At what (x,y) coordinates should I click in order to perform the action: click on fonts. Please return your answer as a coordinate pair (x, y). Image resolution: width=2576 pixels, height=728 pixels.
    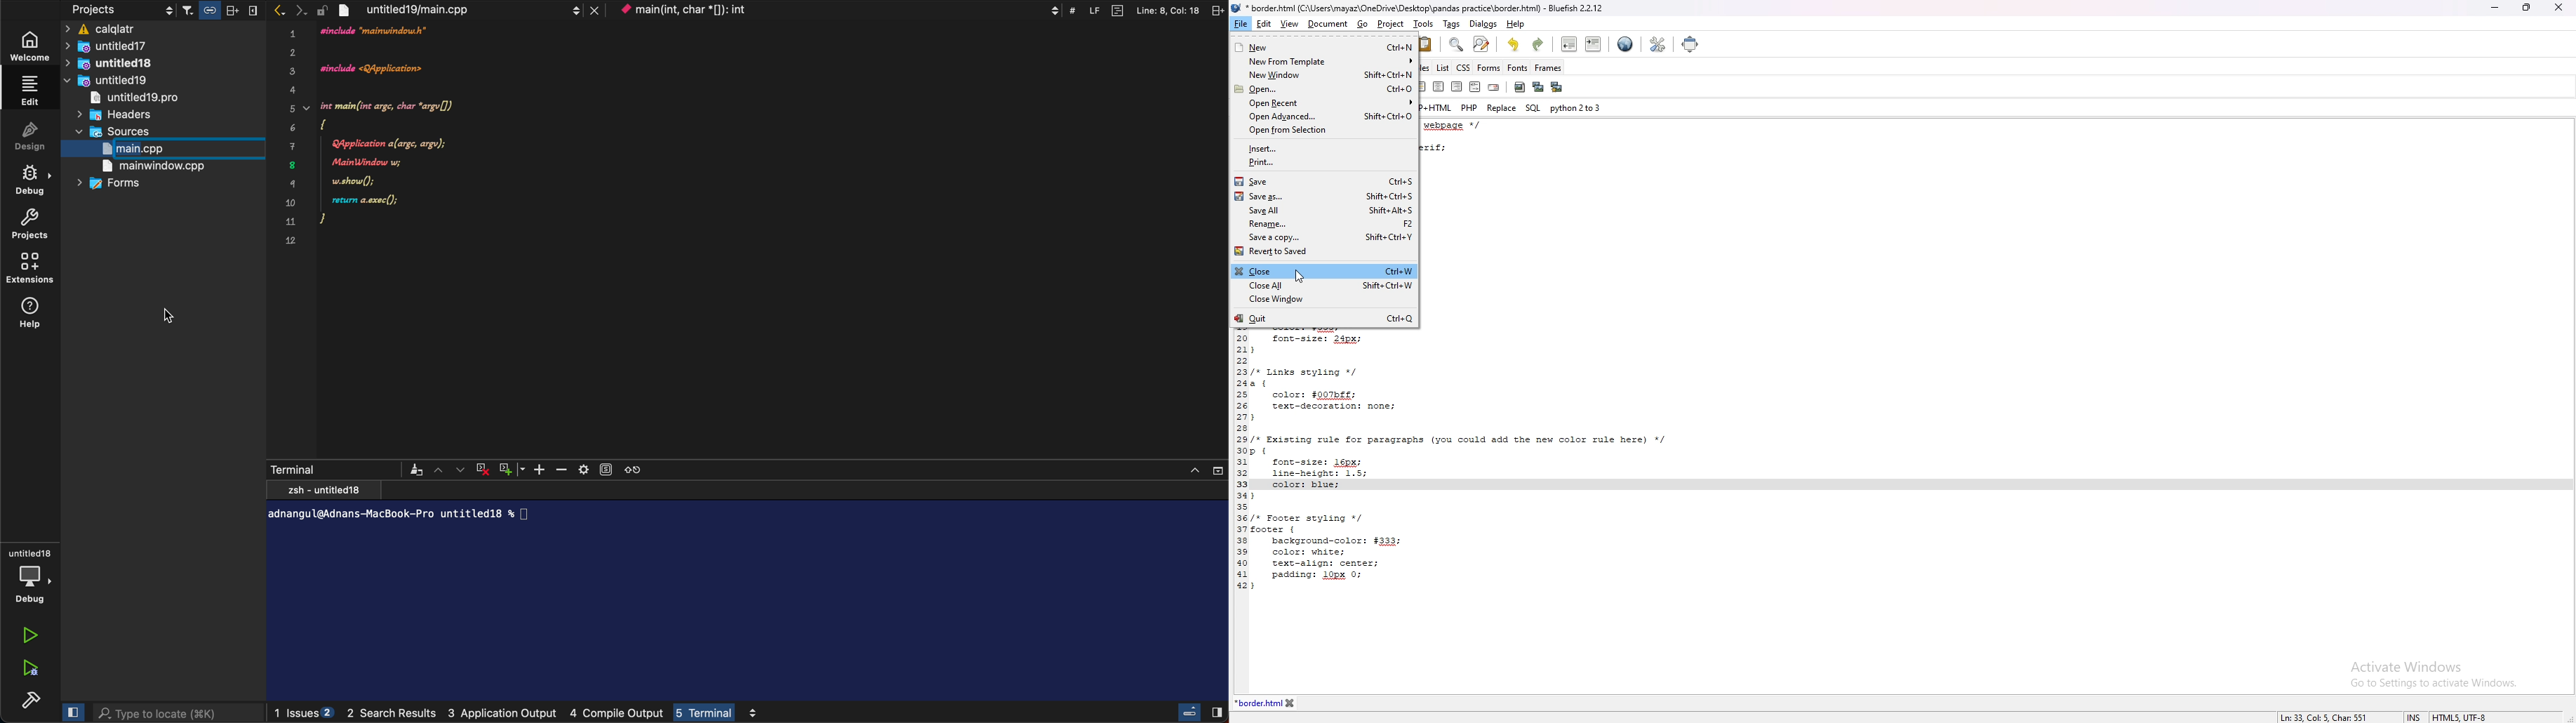
    Looking at the image, I should click on (1518, 68).